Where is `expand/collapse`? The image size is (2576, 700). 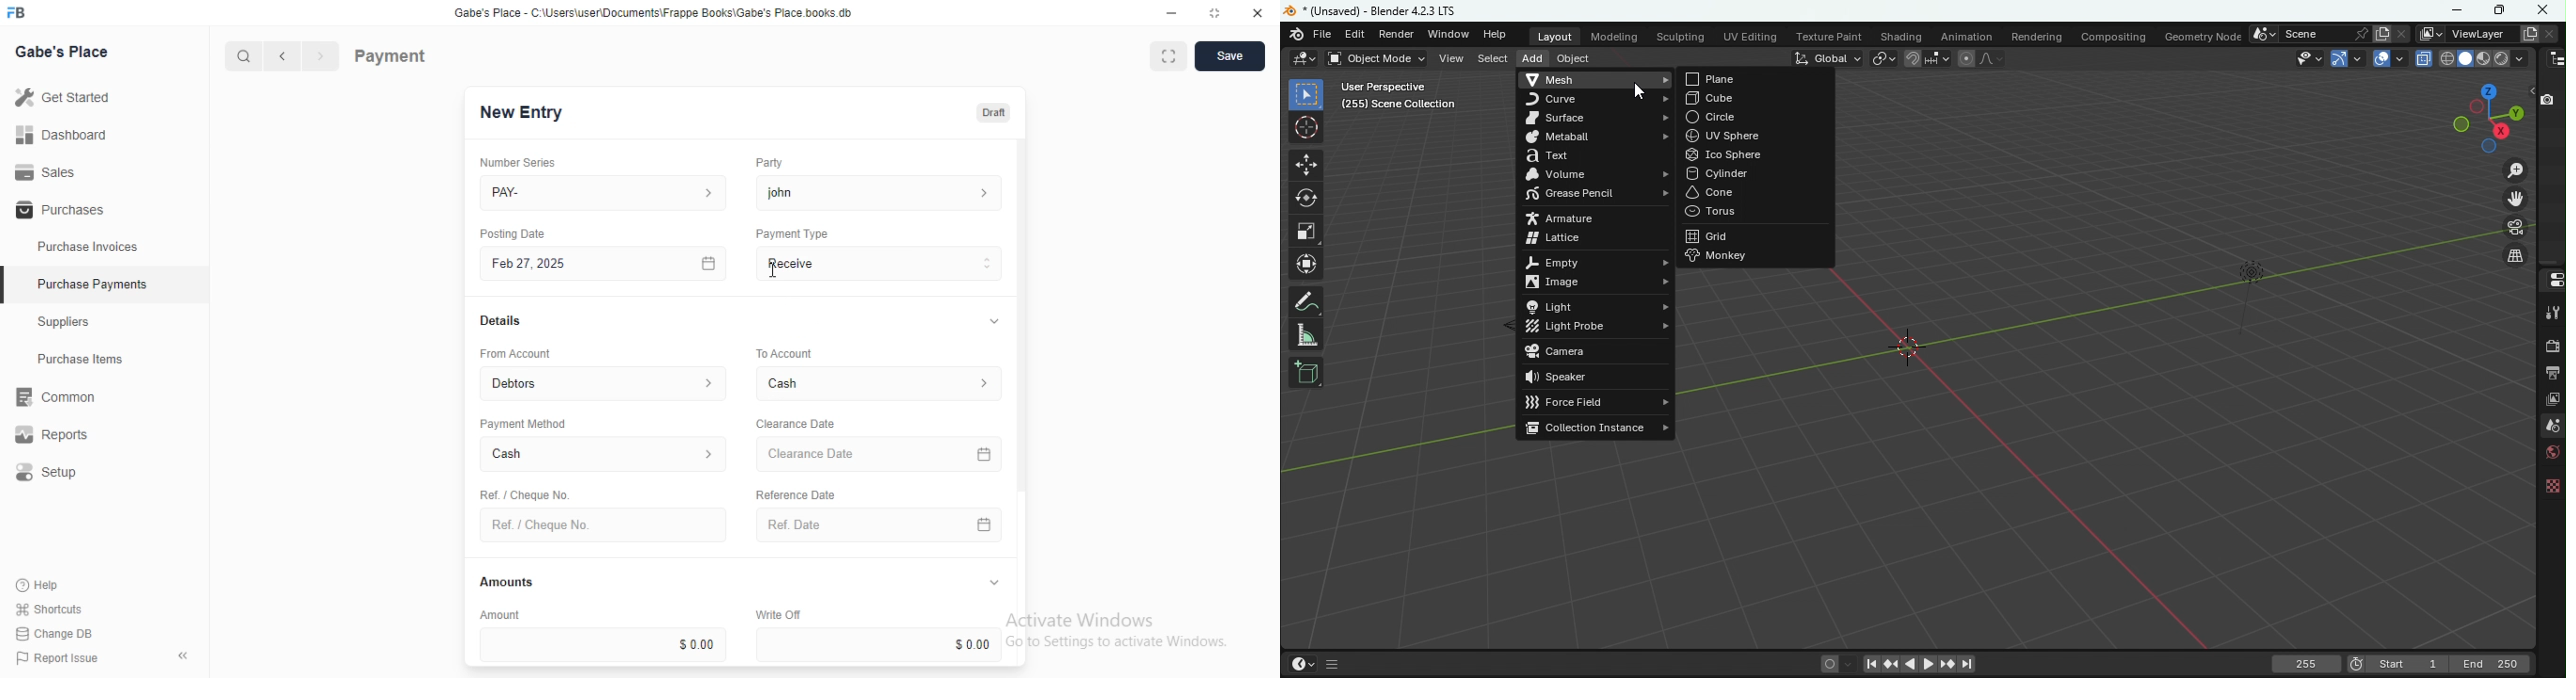
expand/collapse is located at coordinates (993, 583).